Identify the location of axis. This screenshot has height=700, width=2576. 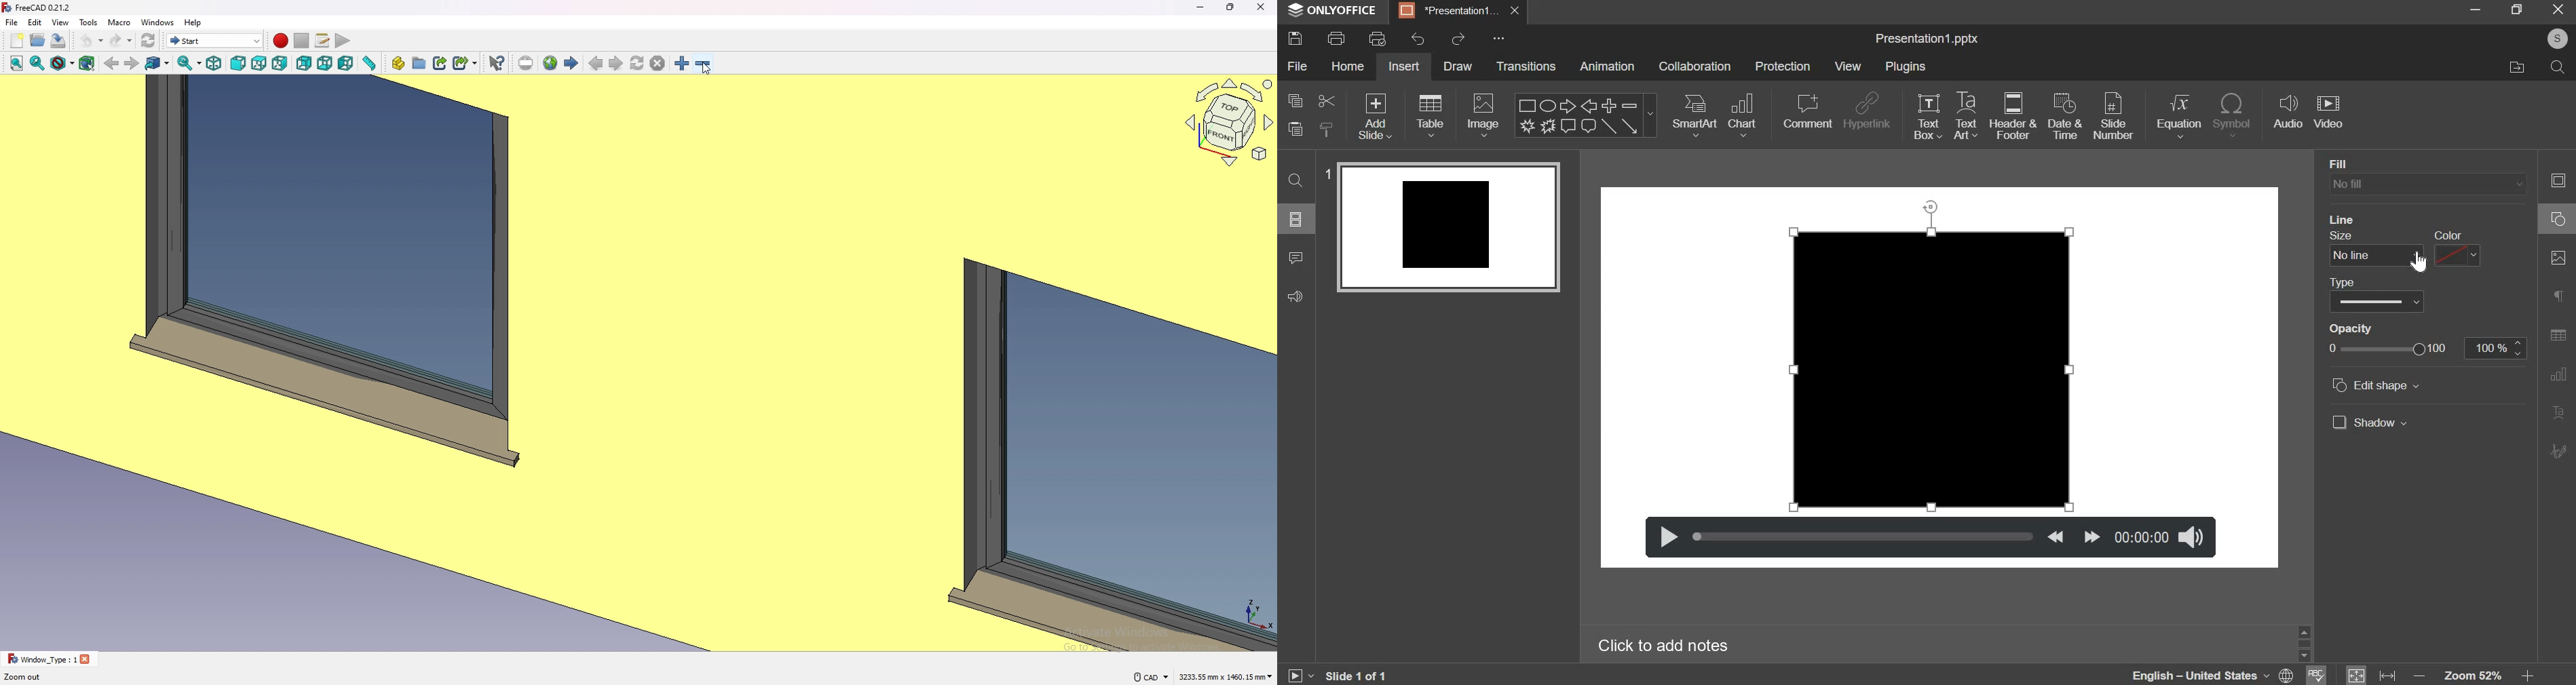
(1256, 612).